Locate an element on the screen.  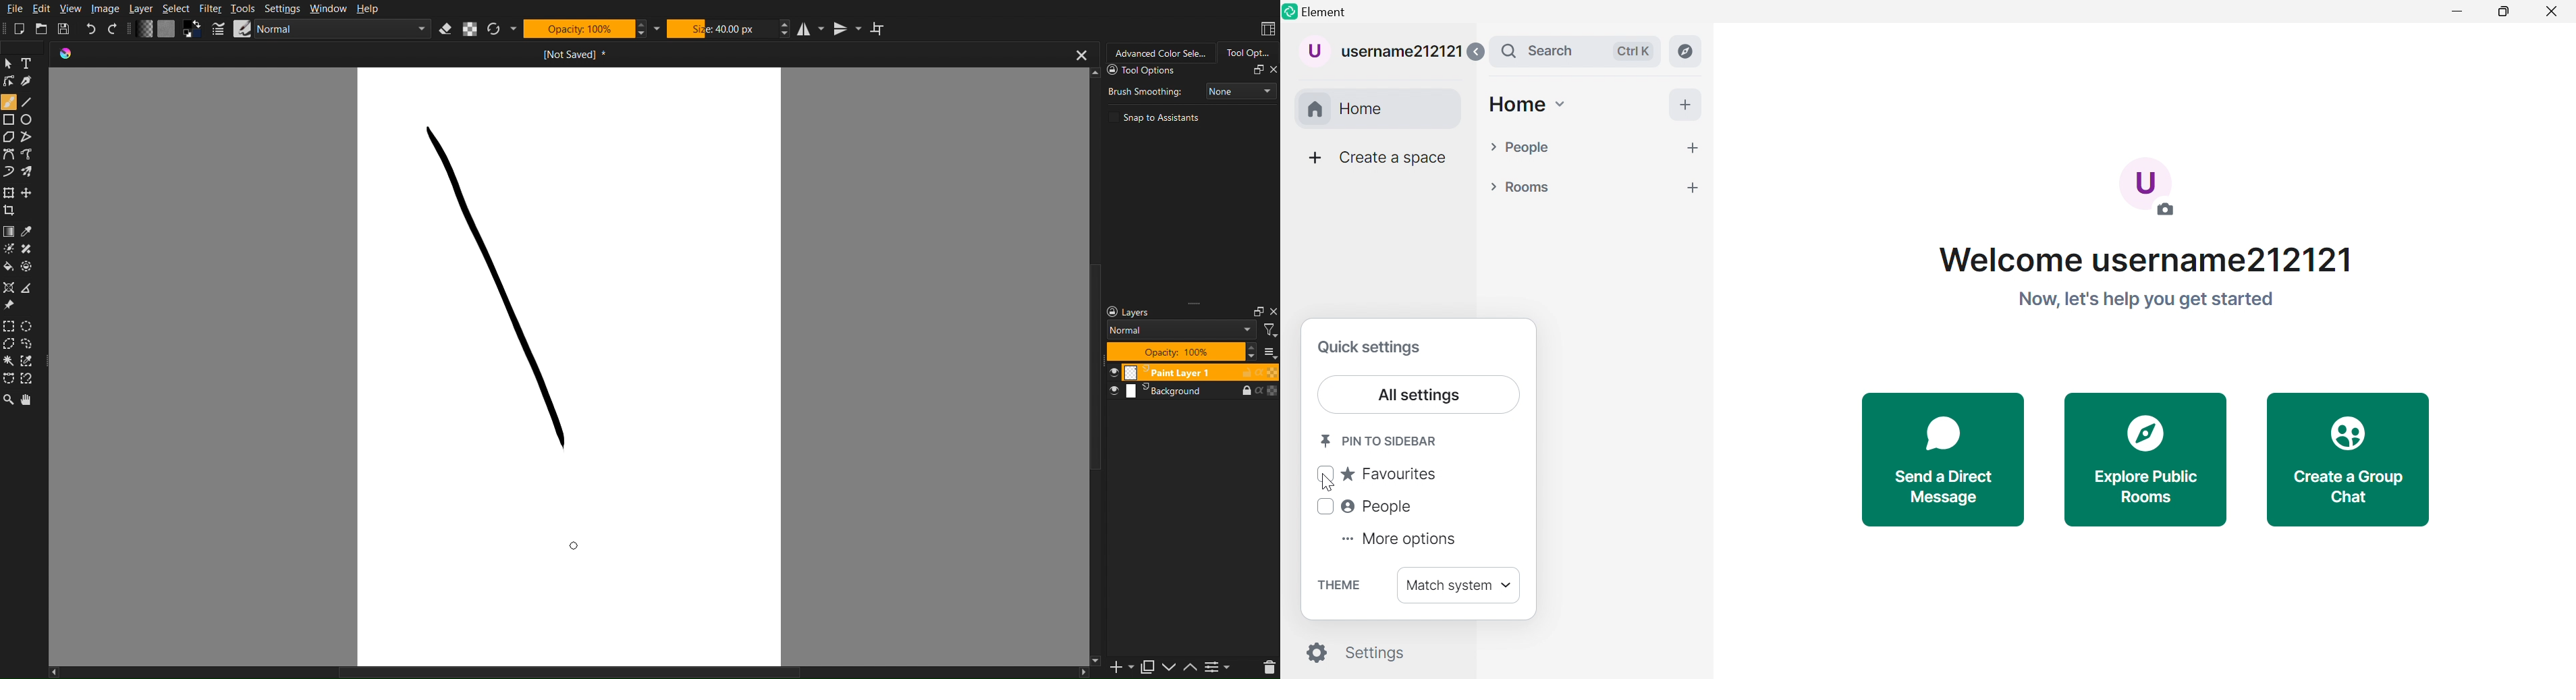
Refresh is located at coordinates (494, 29).